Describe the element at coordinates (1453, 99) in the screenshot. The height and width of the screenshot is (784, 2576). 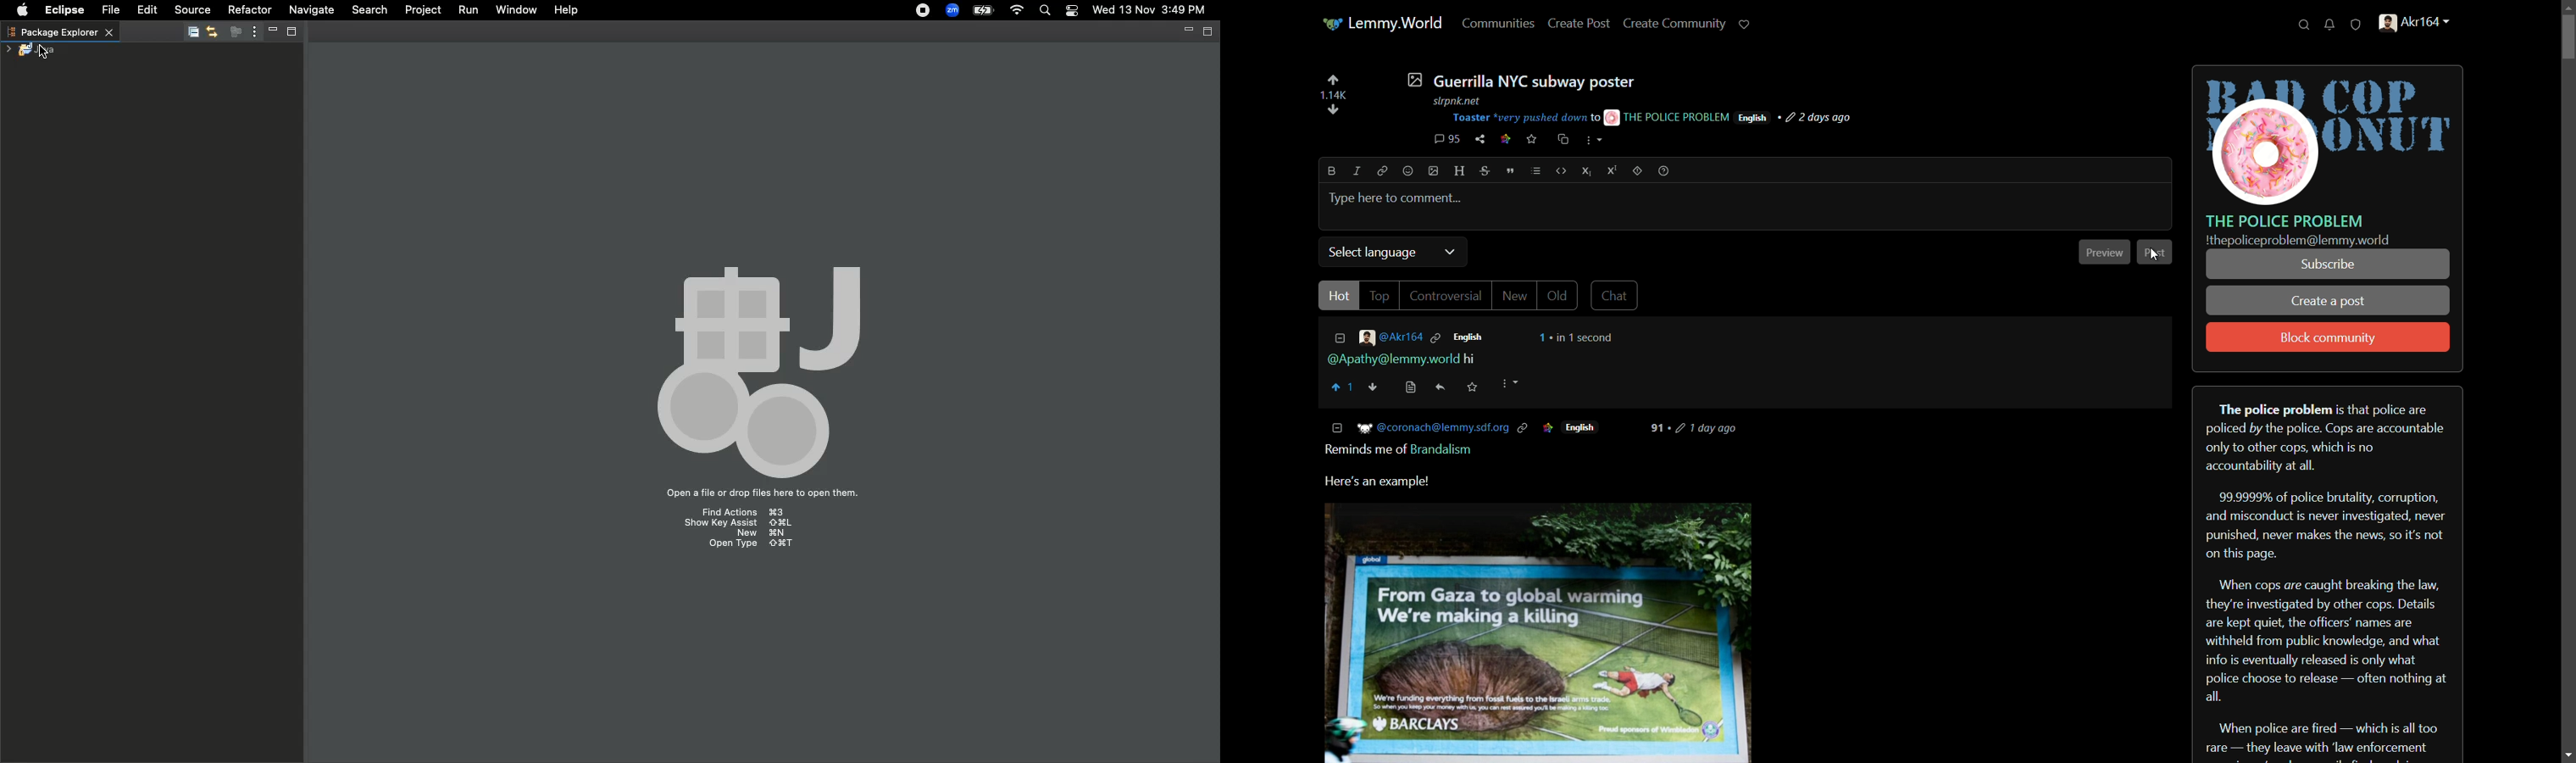
I see `stpnk net` at that location.